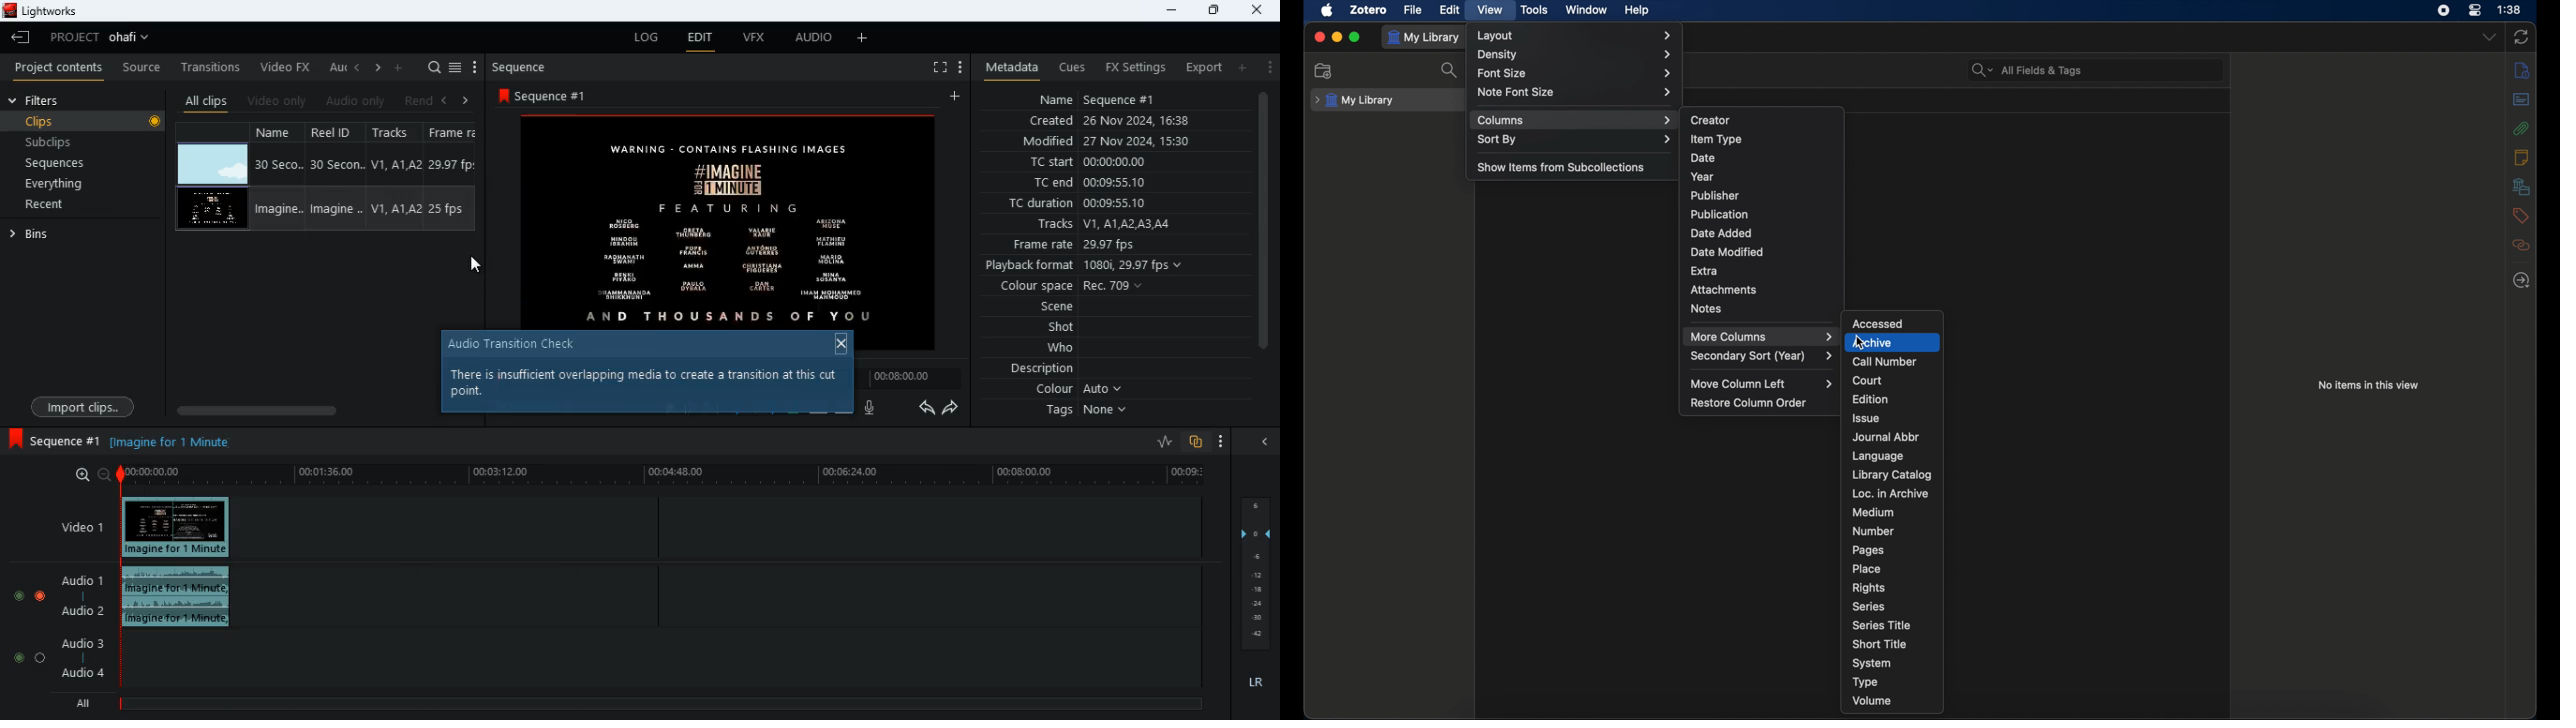 This screenshot has height=728, width=2576. What do you see at coordinates (86, 122) in the screenshot?
I see `clips` at bounding box center [86, 122].